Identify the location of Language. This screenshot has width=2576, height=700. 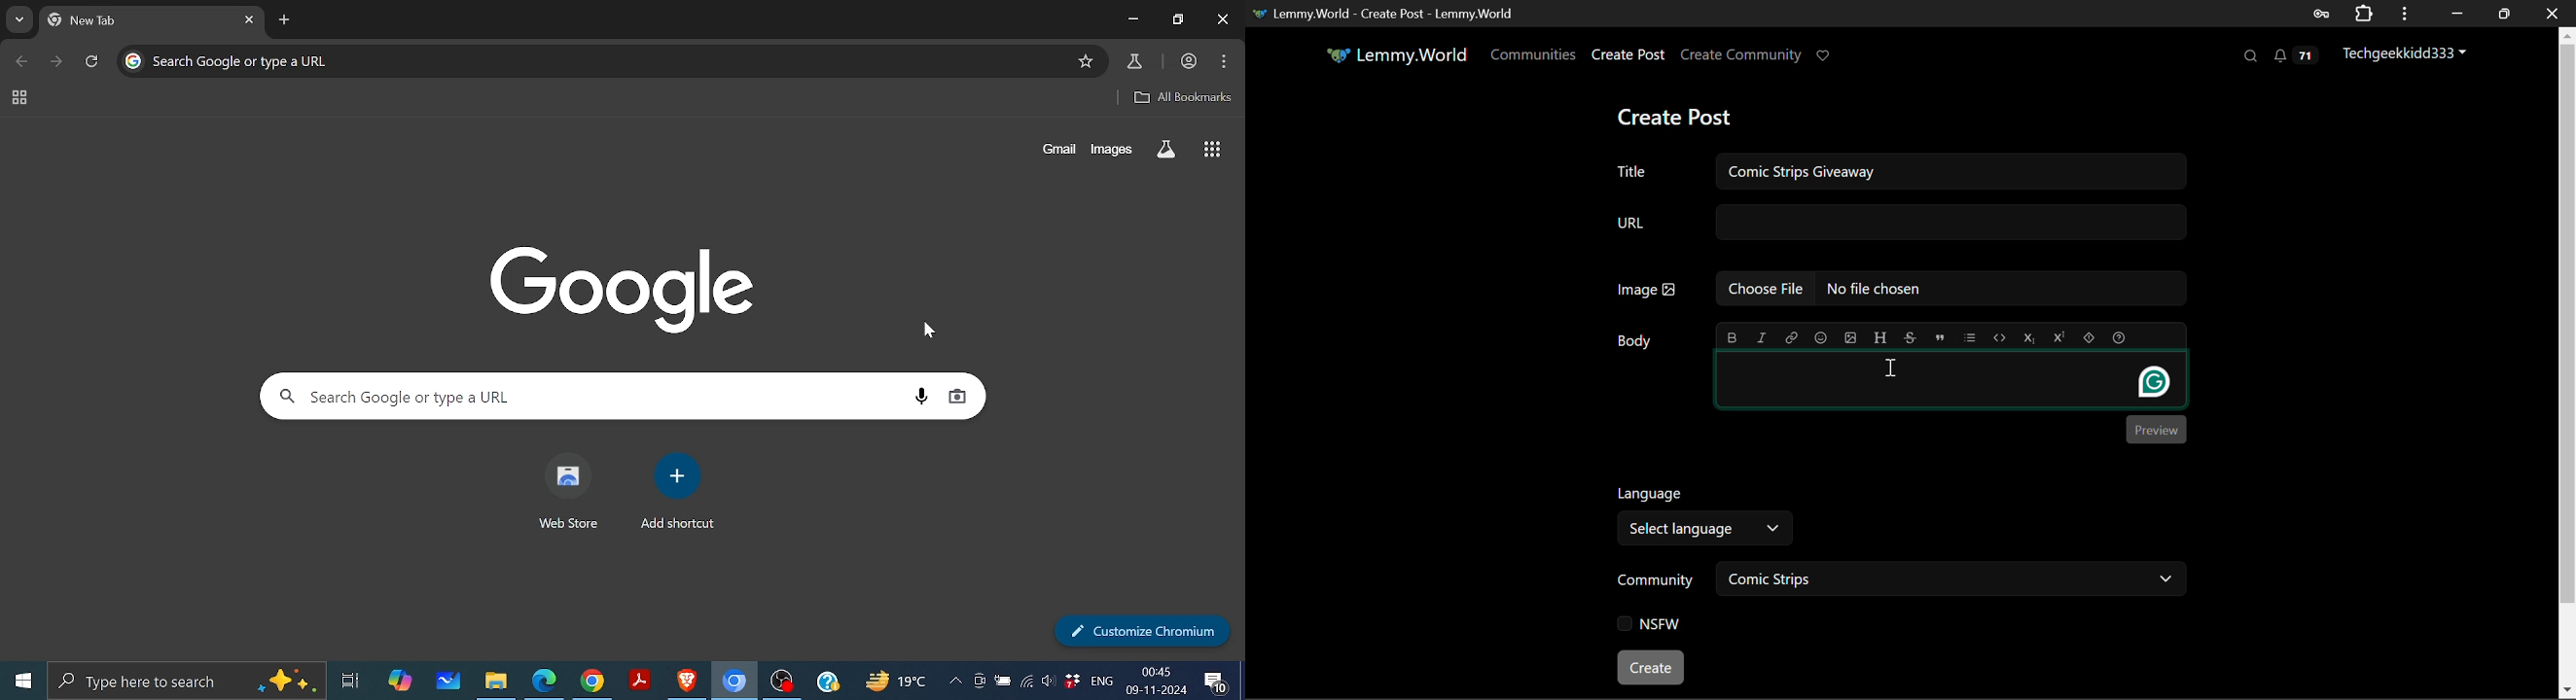
(1652, 491).